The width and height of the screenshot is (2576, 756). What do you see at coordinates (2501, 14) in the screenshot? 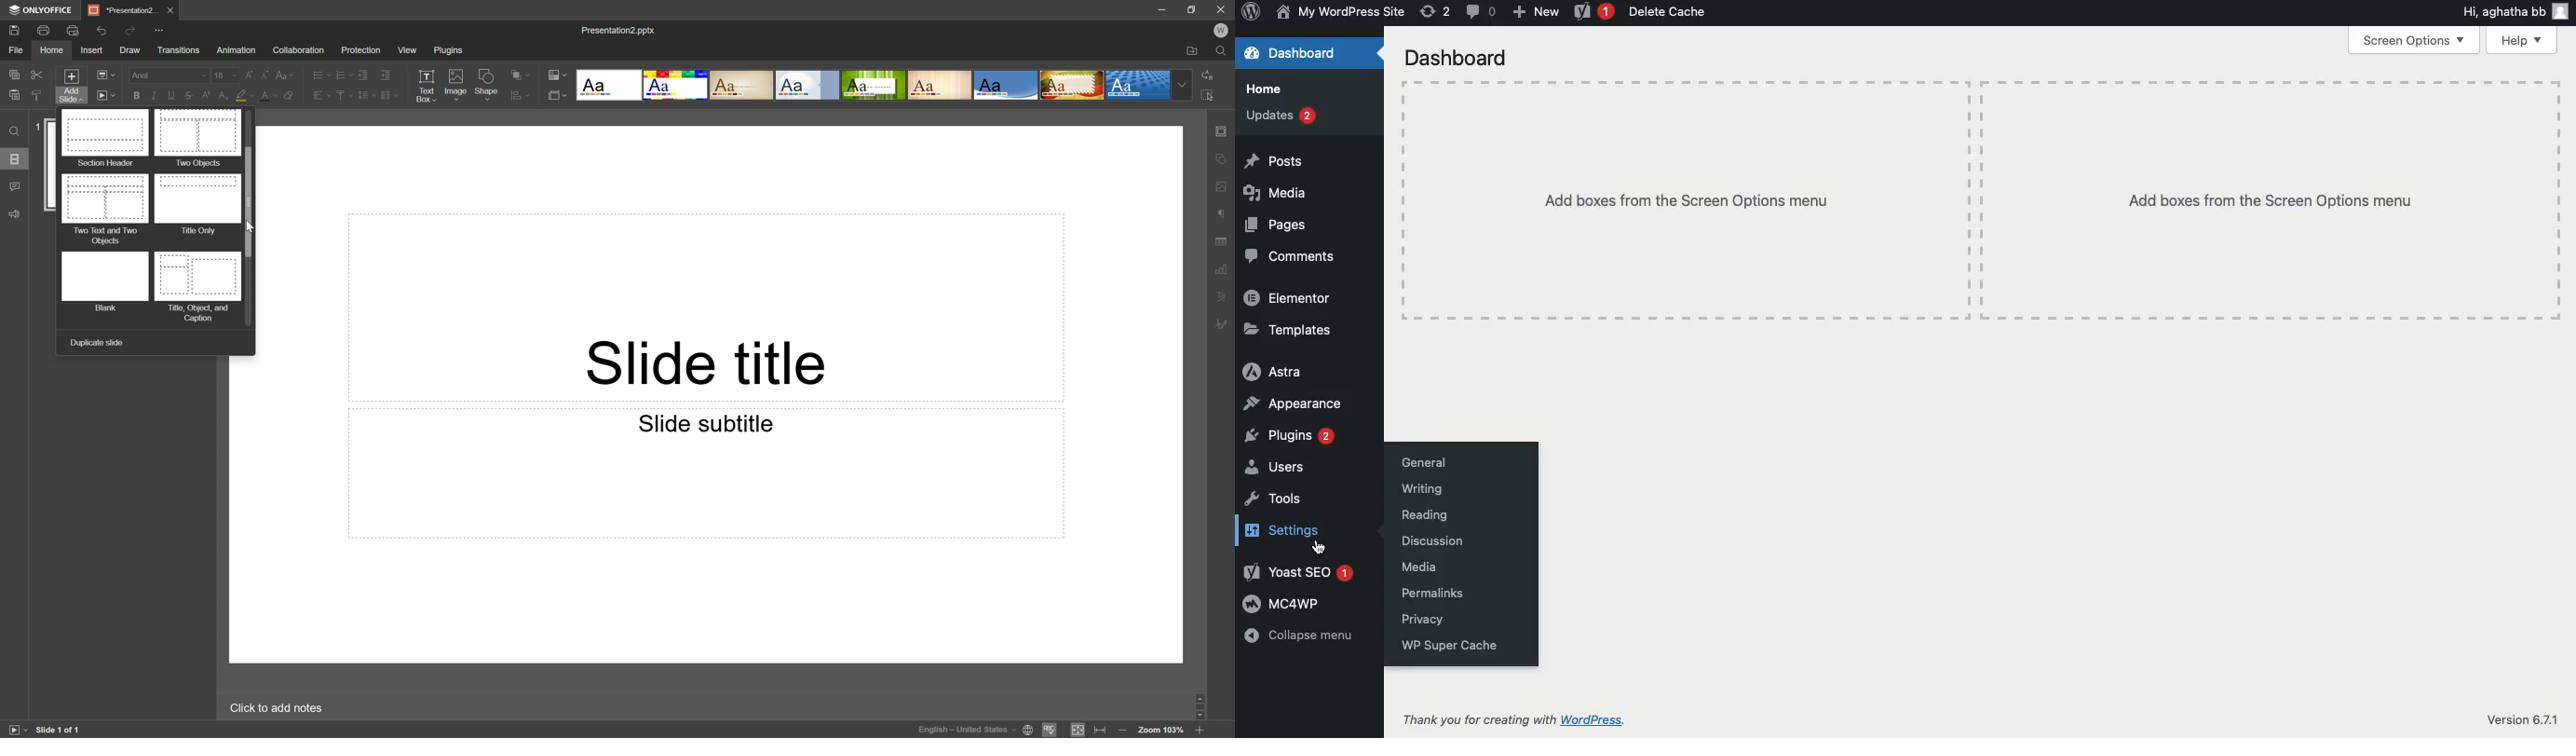
I see `Hi, agatha bb` at bounding box center [2501, 14].